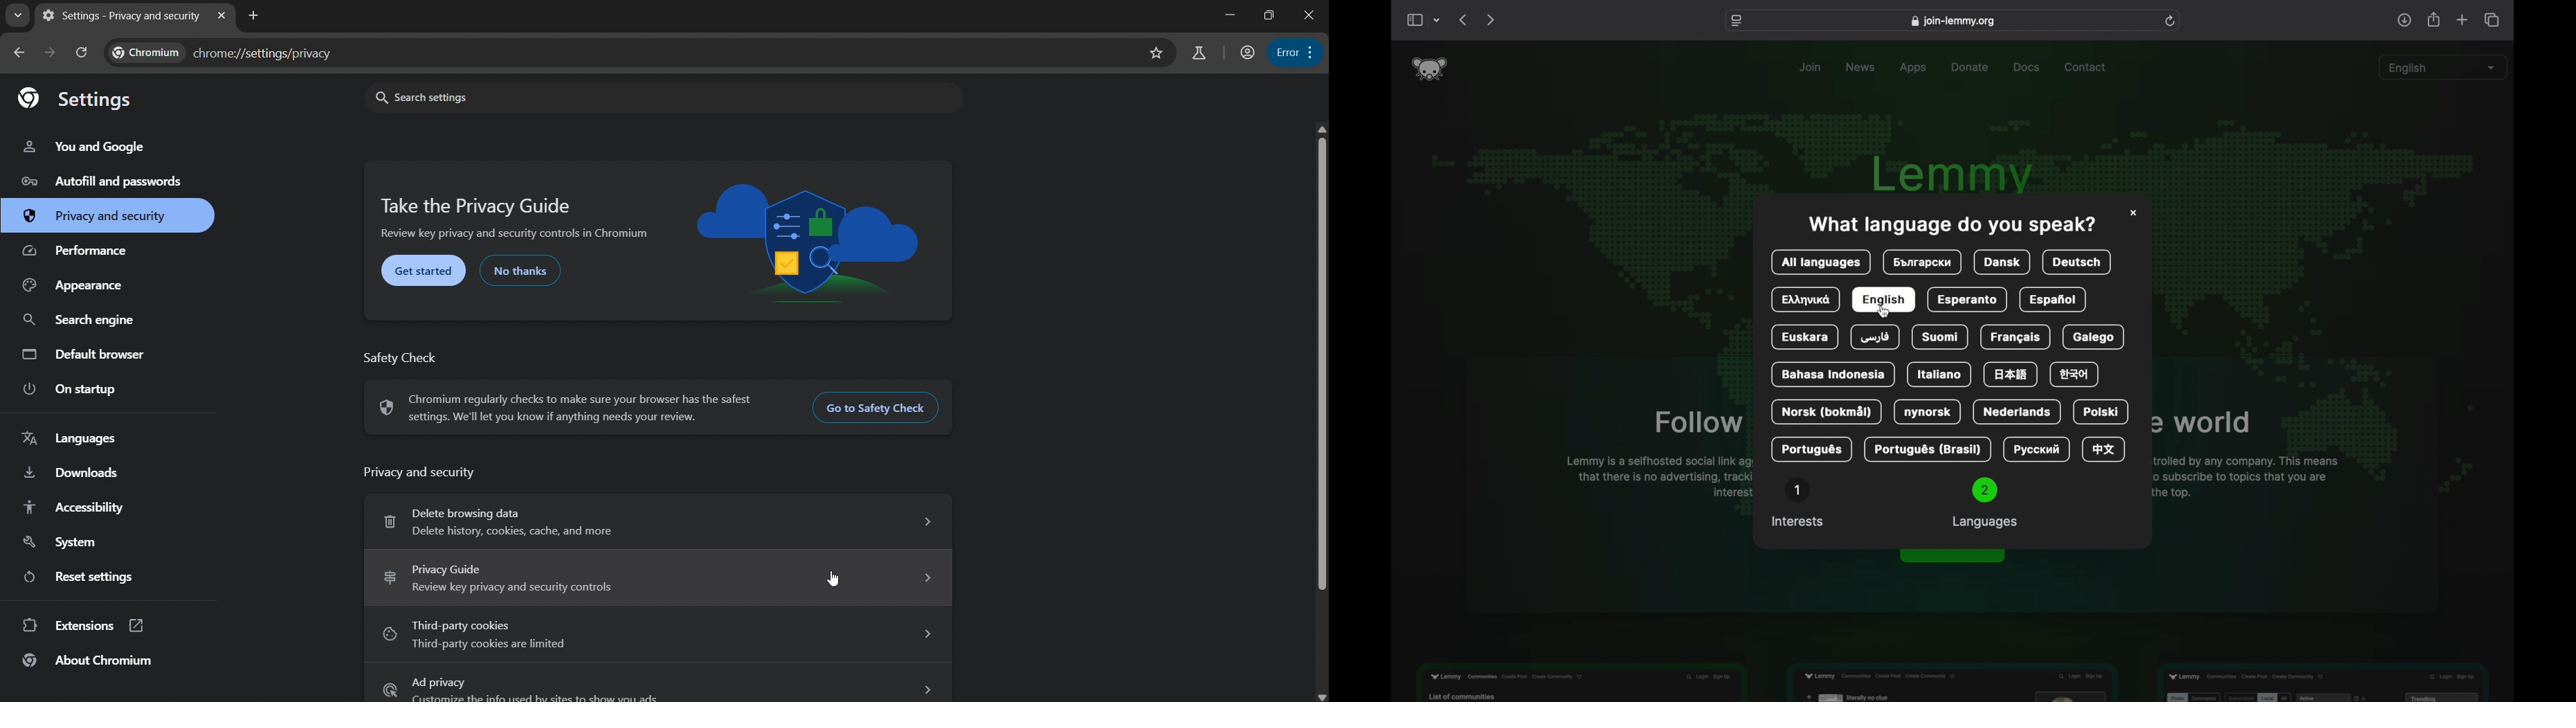  I want to click on obscure text, so click(1699, 423).